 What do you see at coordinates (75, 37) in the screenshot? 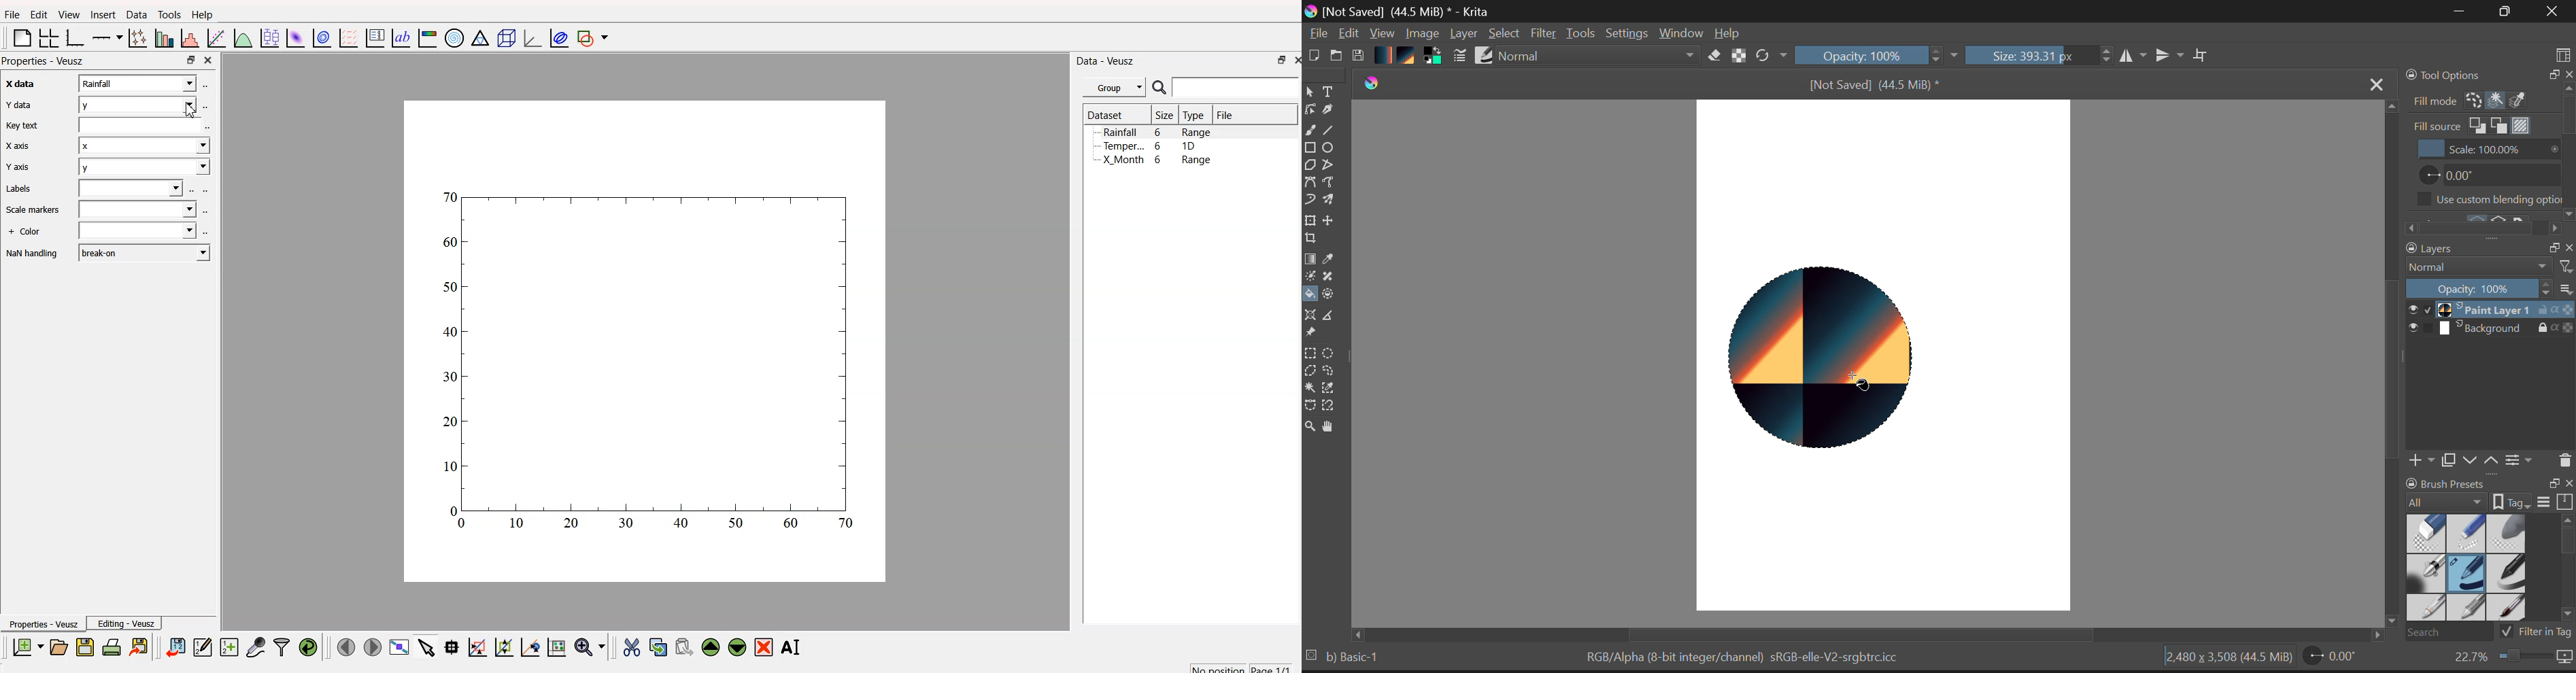
I see `base graph` at bounding box center [75, 37].